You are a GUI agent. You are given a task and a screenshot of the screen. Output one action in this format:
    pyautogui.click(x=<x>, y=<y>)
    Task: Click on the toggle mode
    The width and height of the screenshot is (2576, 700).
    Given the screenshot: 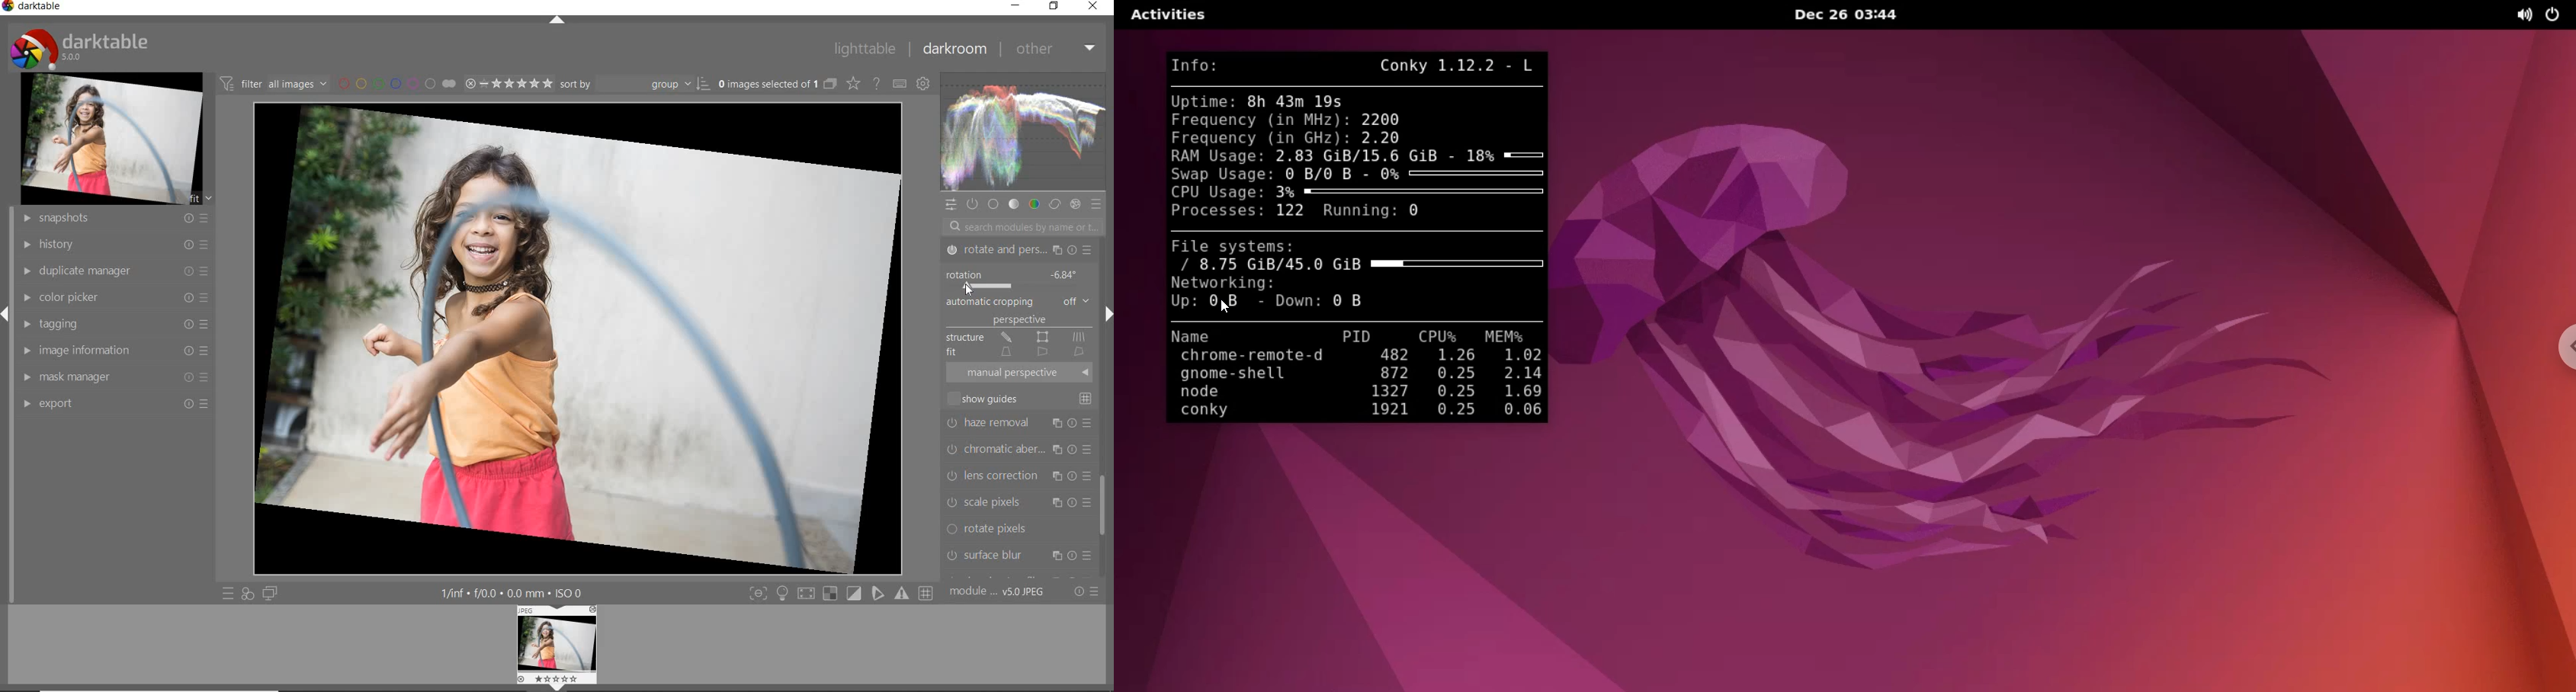 What is the action you would take?
    pyautogui.click(x=840, y=593)
    